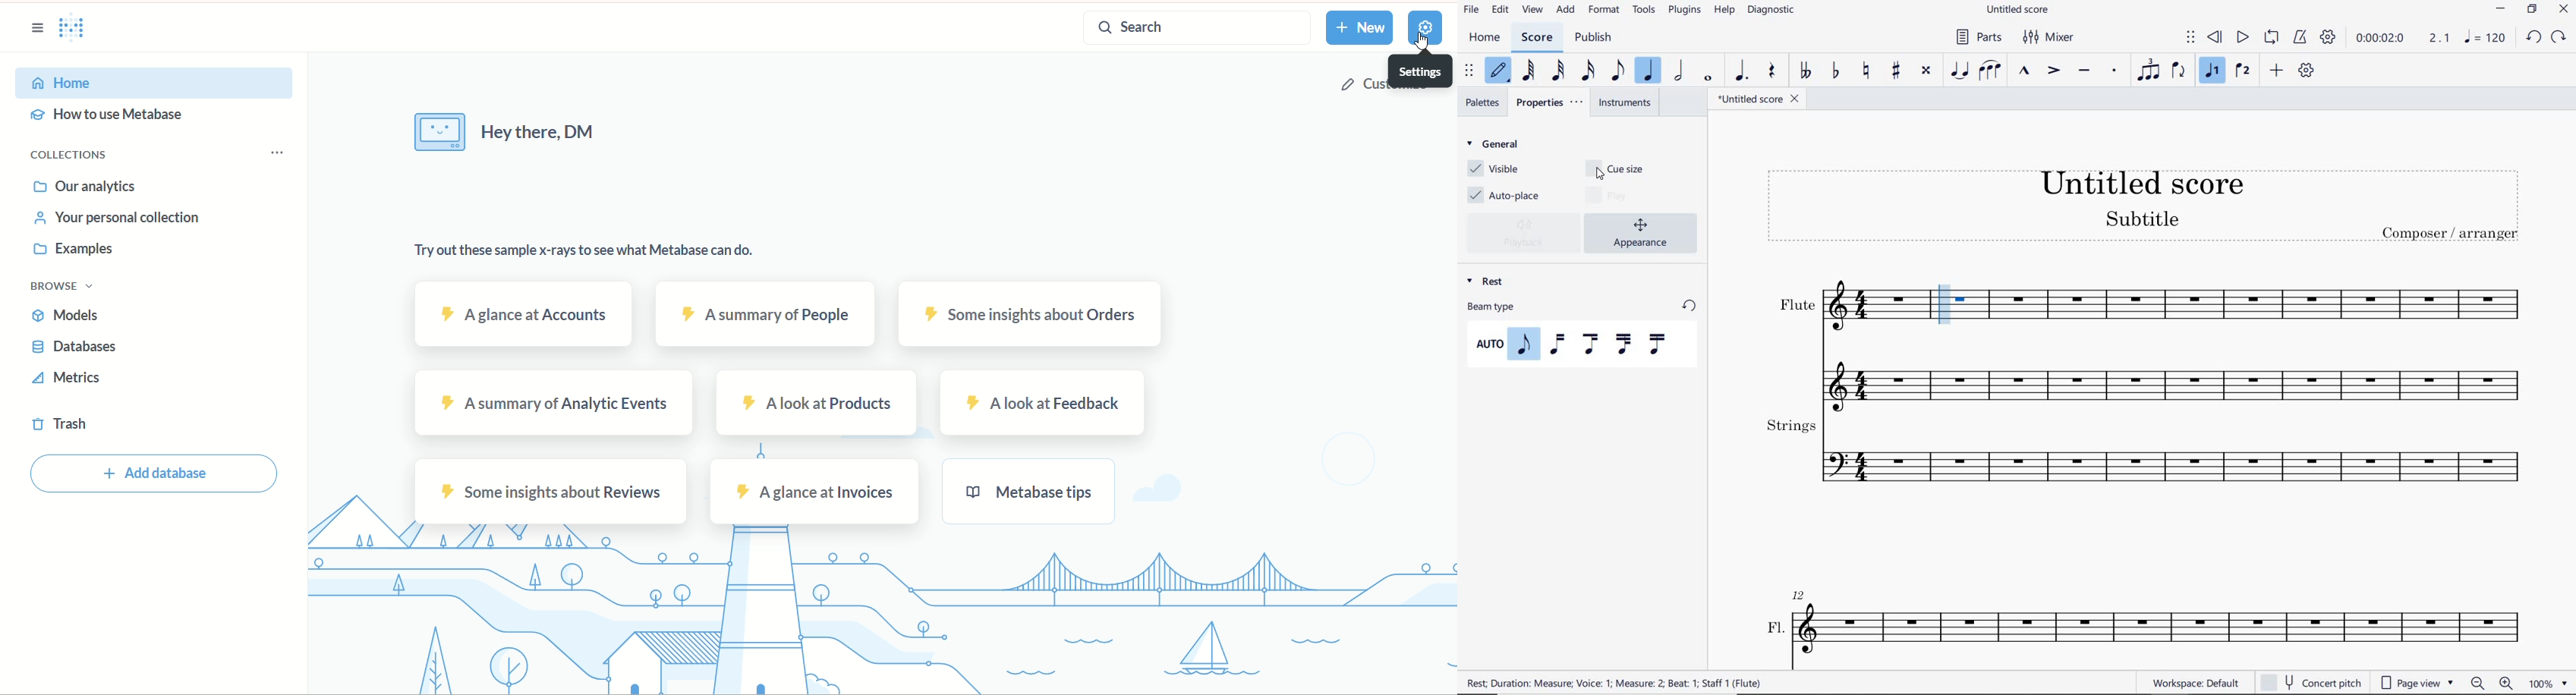  I want to click on INSTRUMENTS, so click(1626, 104).